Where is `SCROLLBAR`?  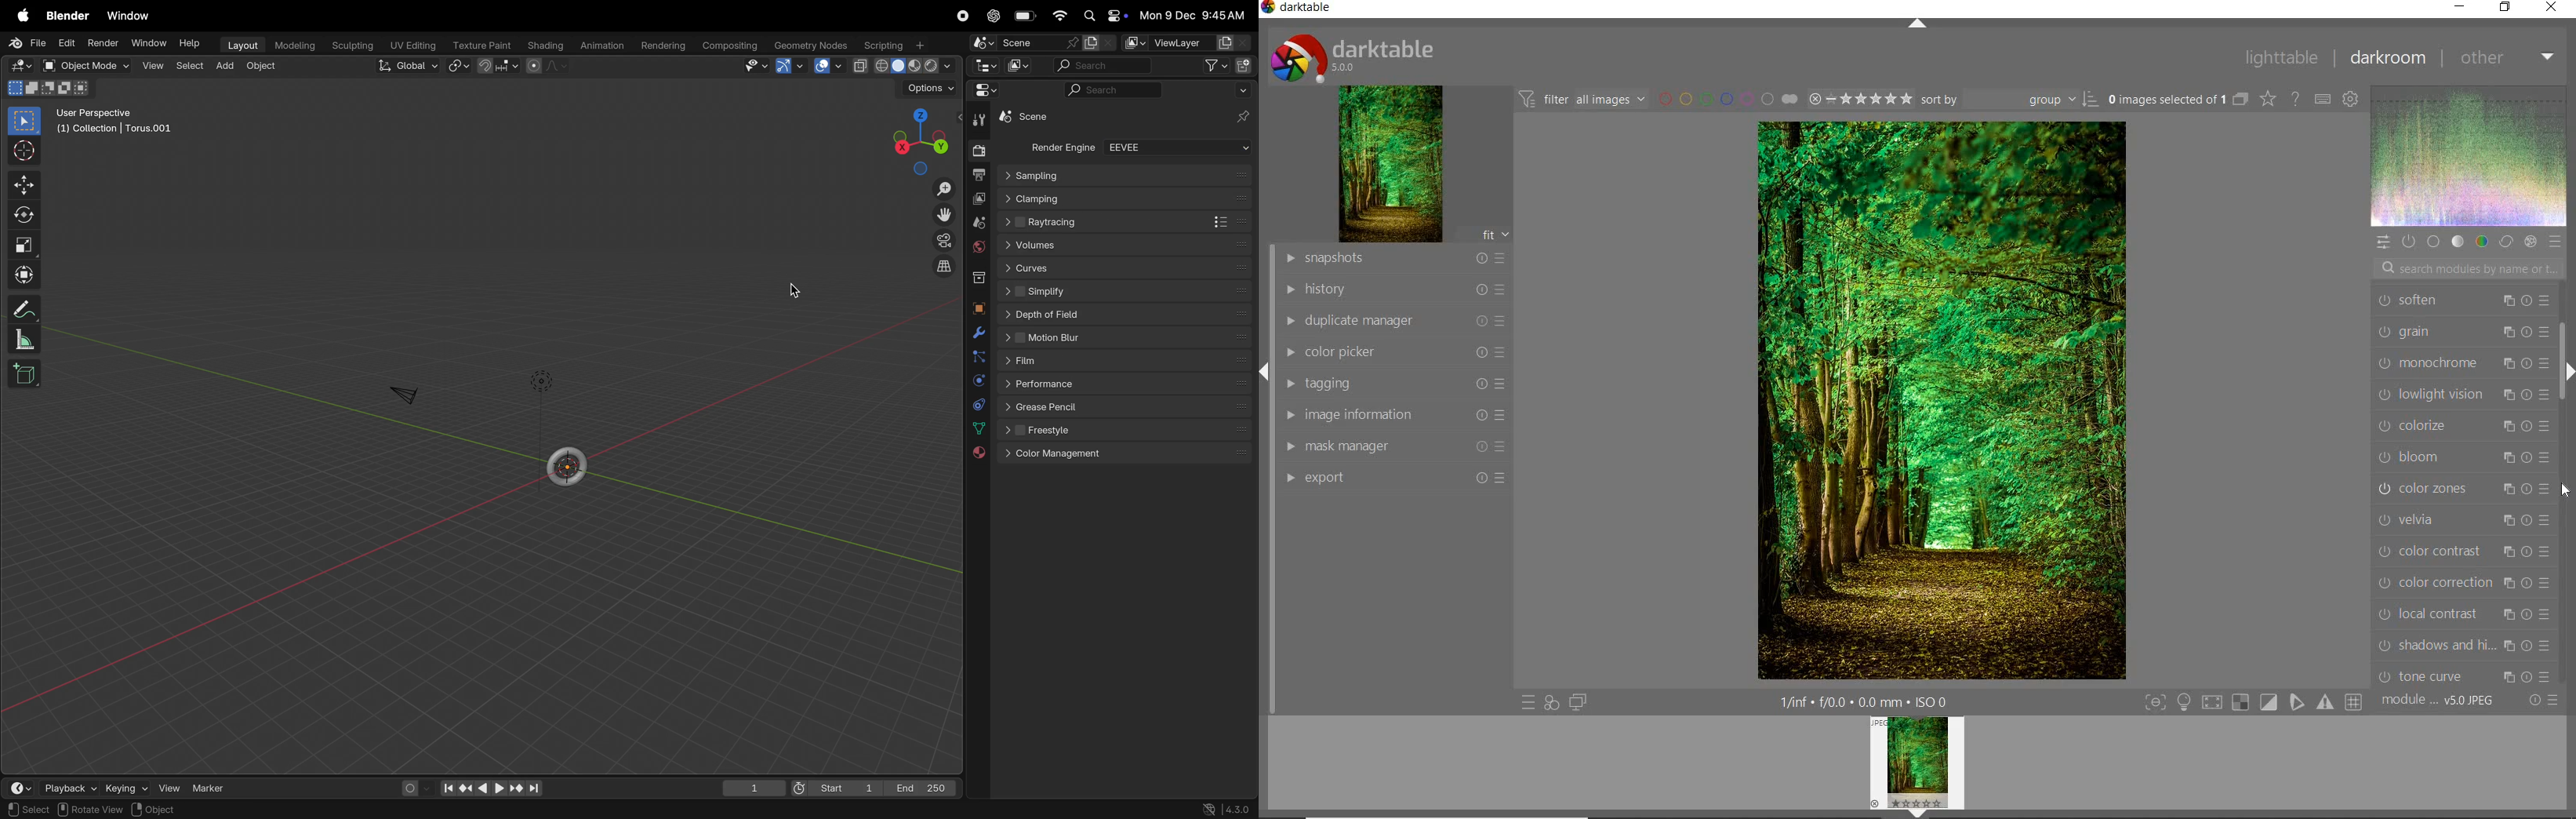 SCROLLBAR is located at coordinates (2566, 340).